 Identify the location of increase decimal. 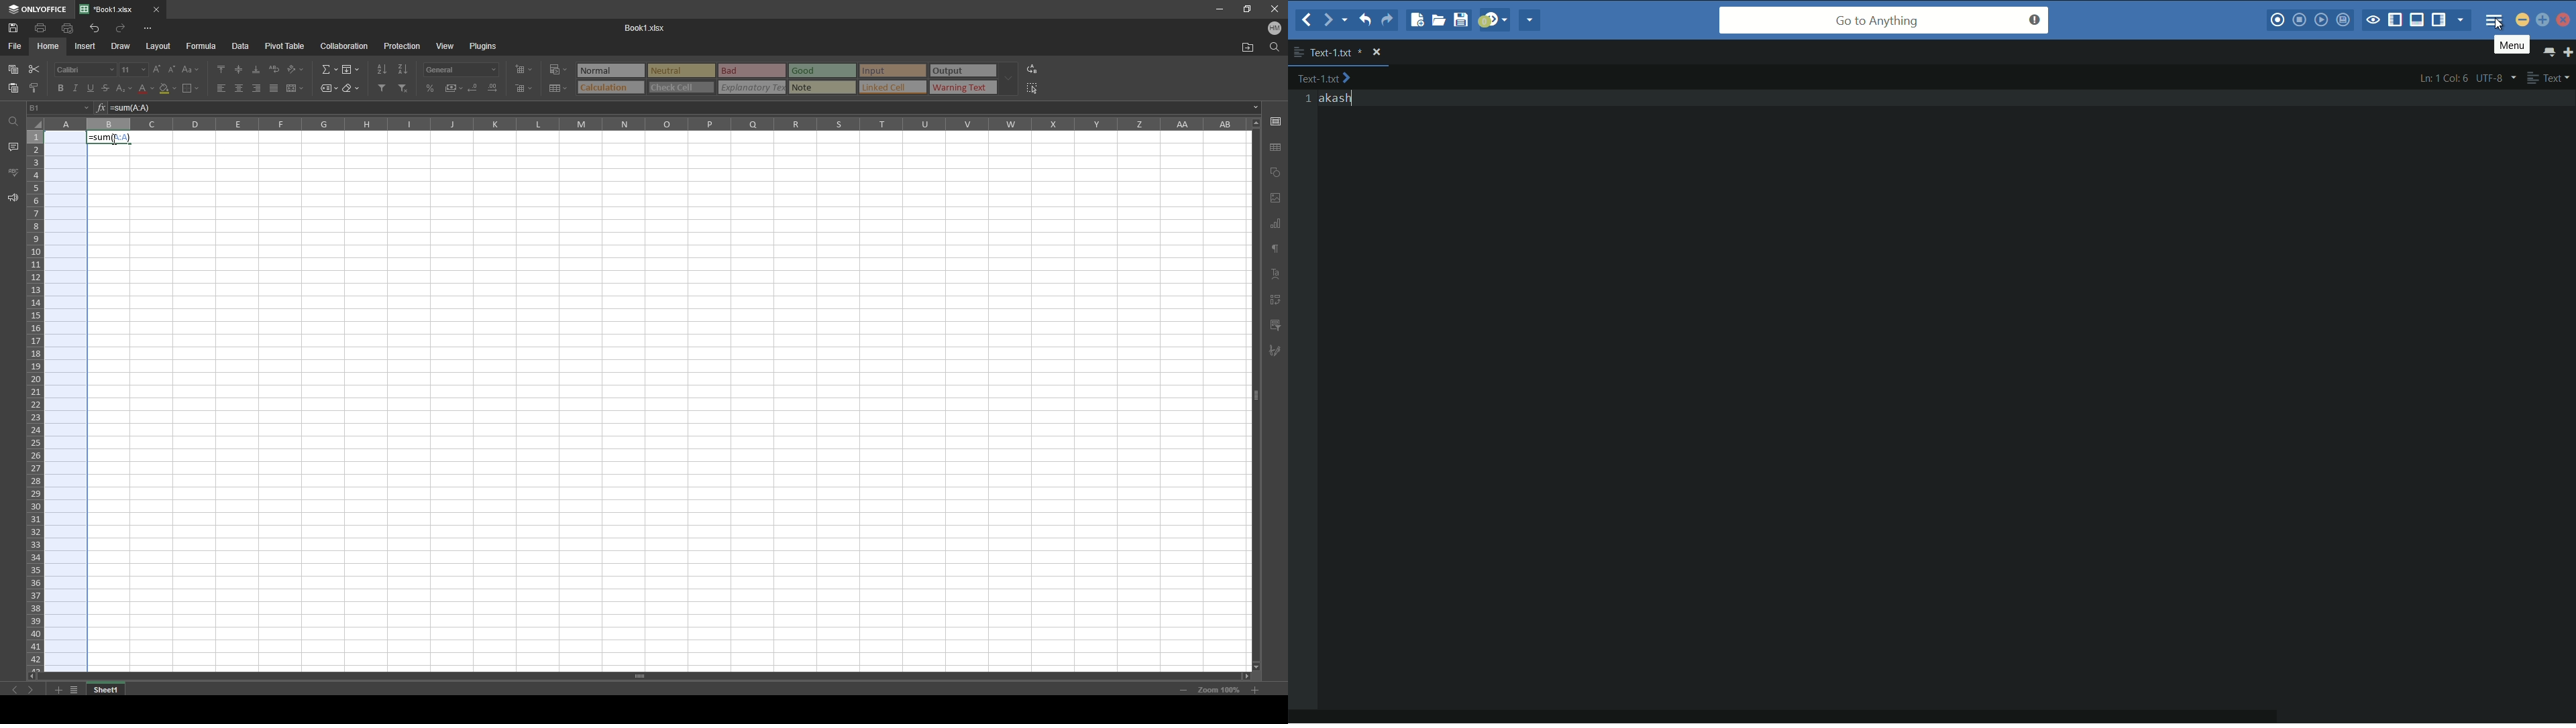
(492, 87).